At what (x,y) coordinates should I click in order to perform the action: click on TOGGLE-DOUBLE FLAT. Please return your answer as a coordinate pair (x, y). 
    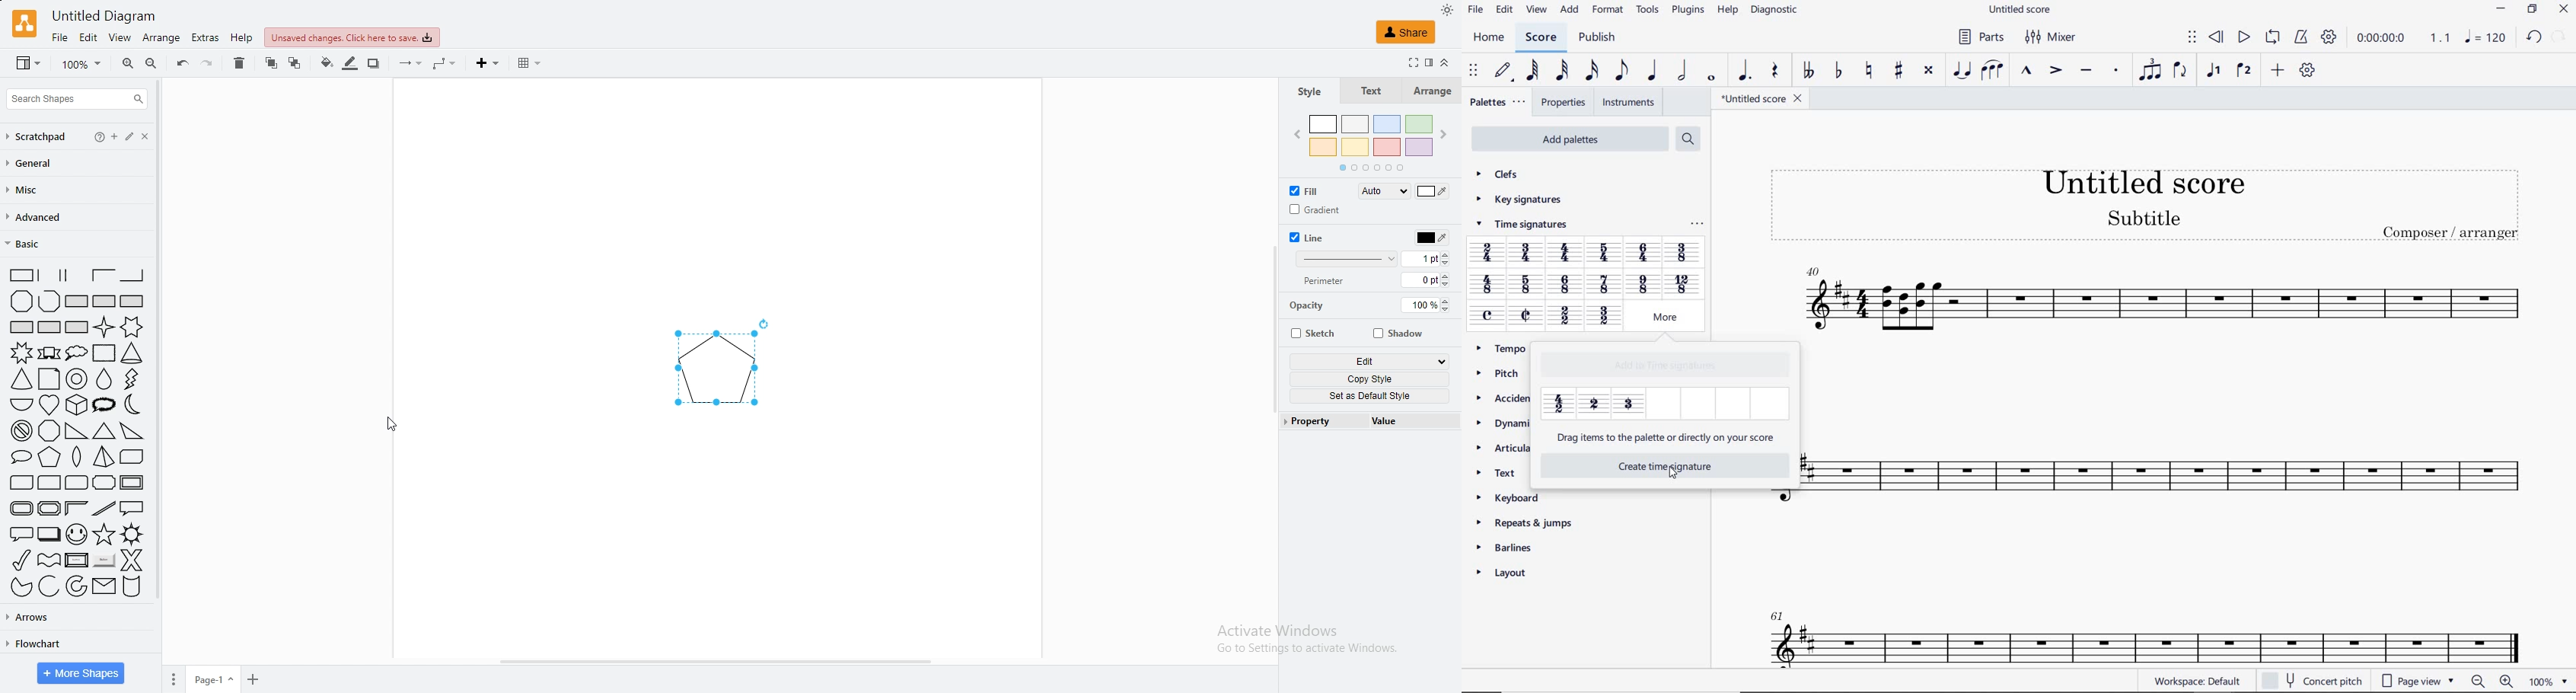
    Looking at the image, I should click on (1808, 71).